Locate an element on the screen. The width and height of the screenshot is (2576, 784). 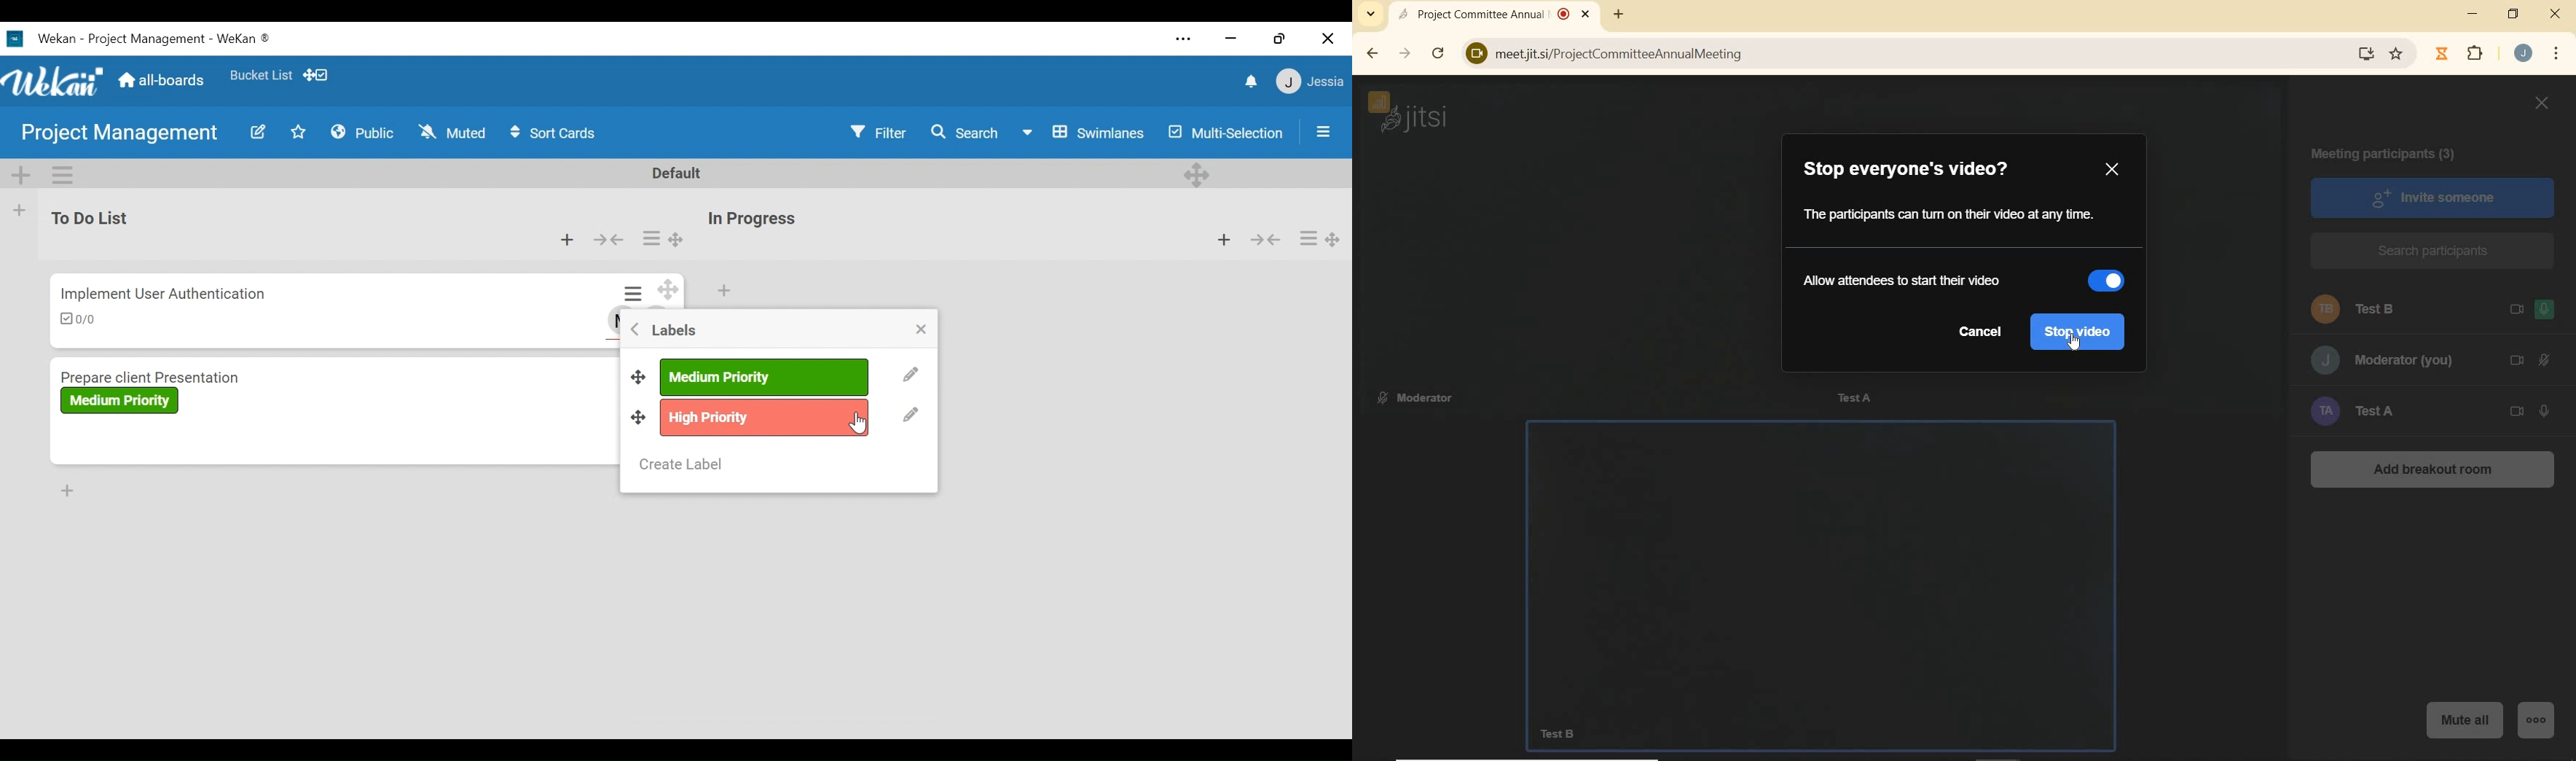
Desktop drag handles is located at coordinates (670, 290).